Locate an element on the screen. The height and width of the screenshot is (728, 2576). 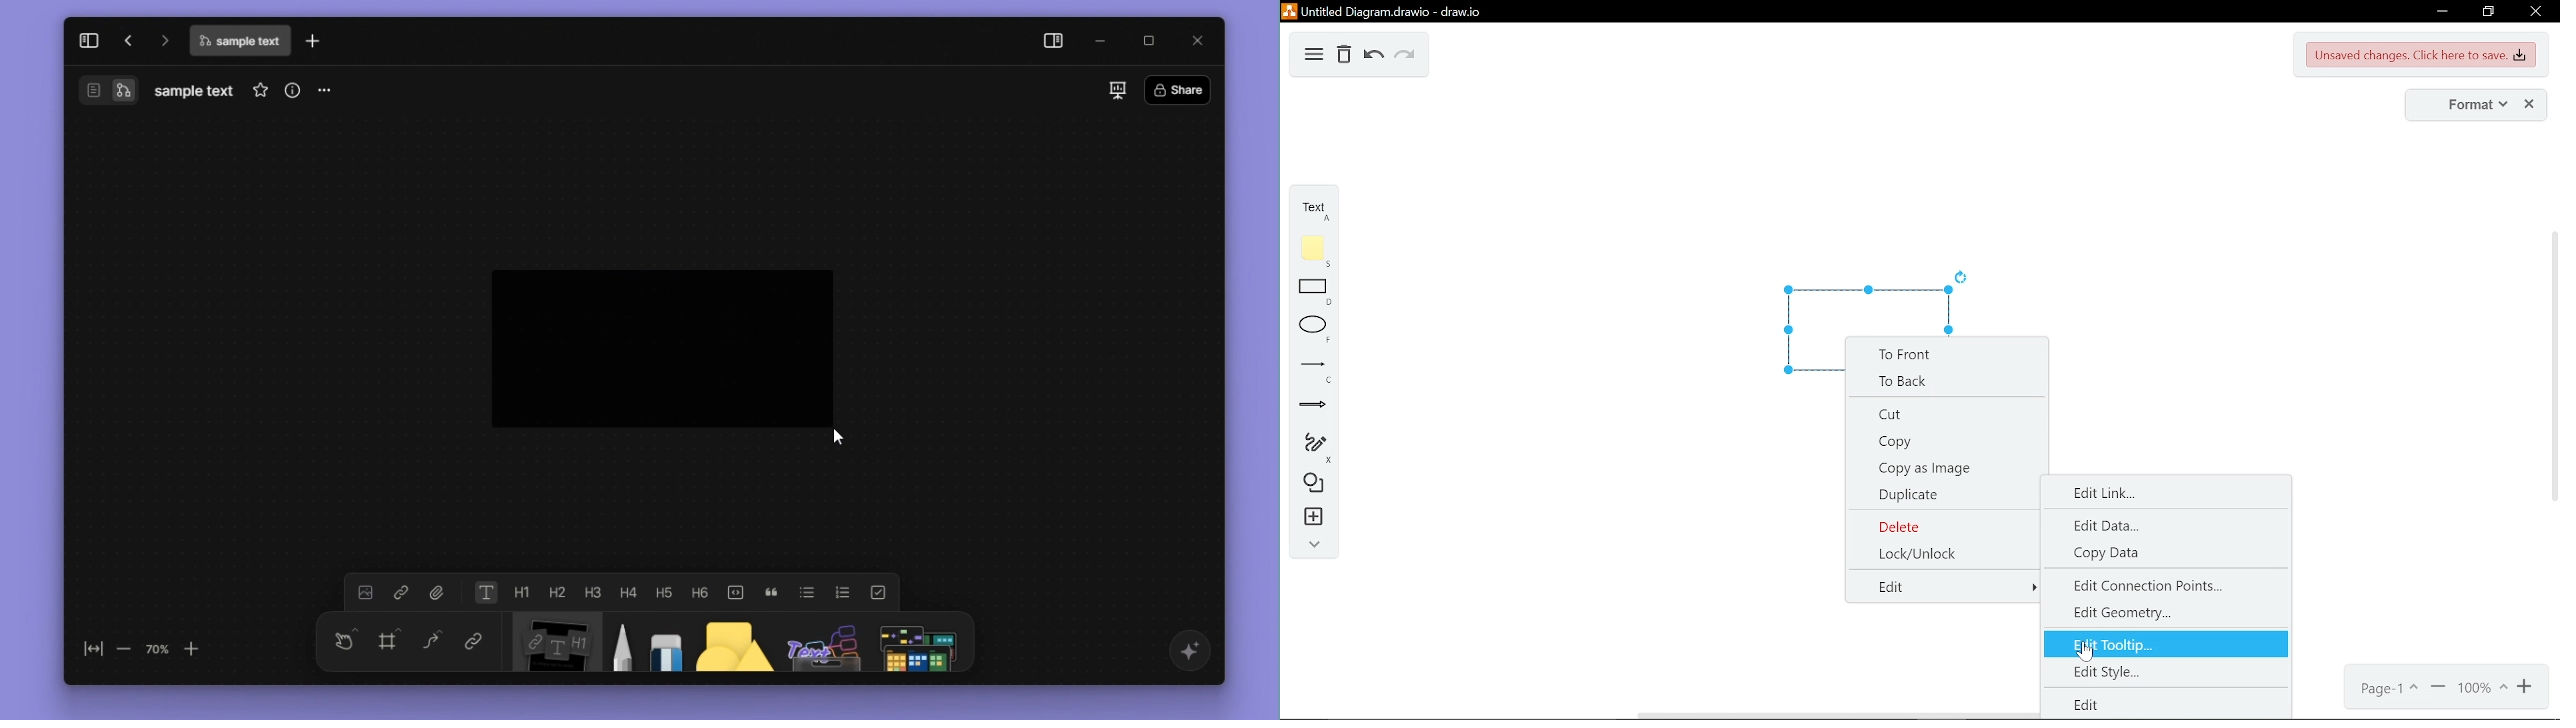
slideshow is located at coordinates (1113, 89).